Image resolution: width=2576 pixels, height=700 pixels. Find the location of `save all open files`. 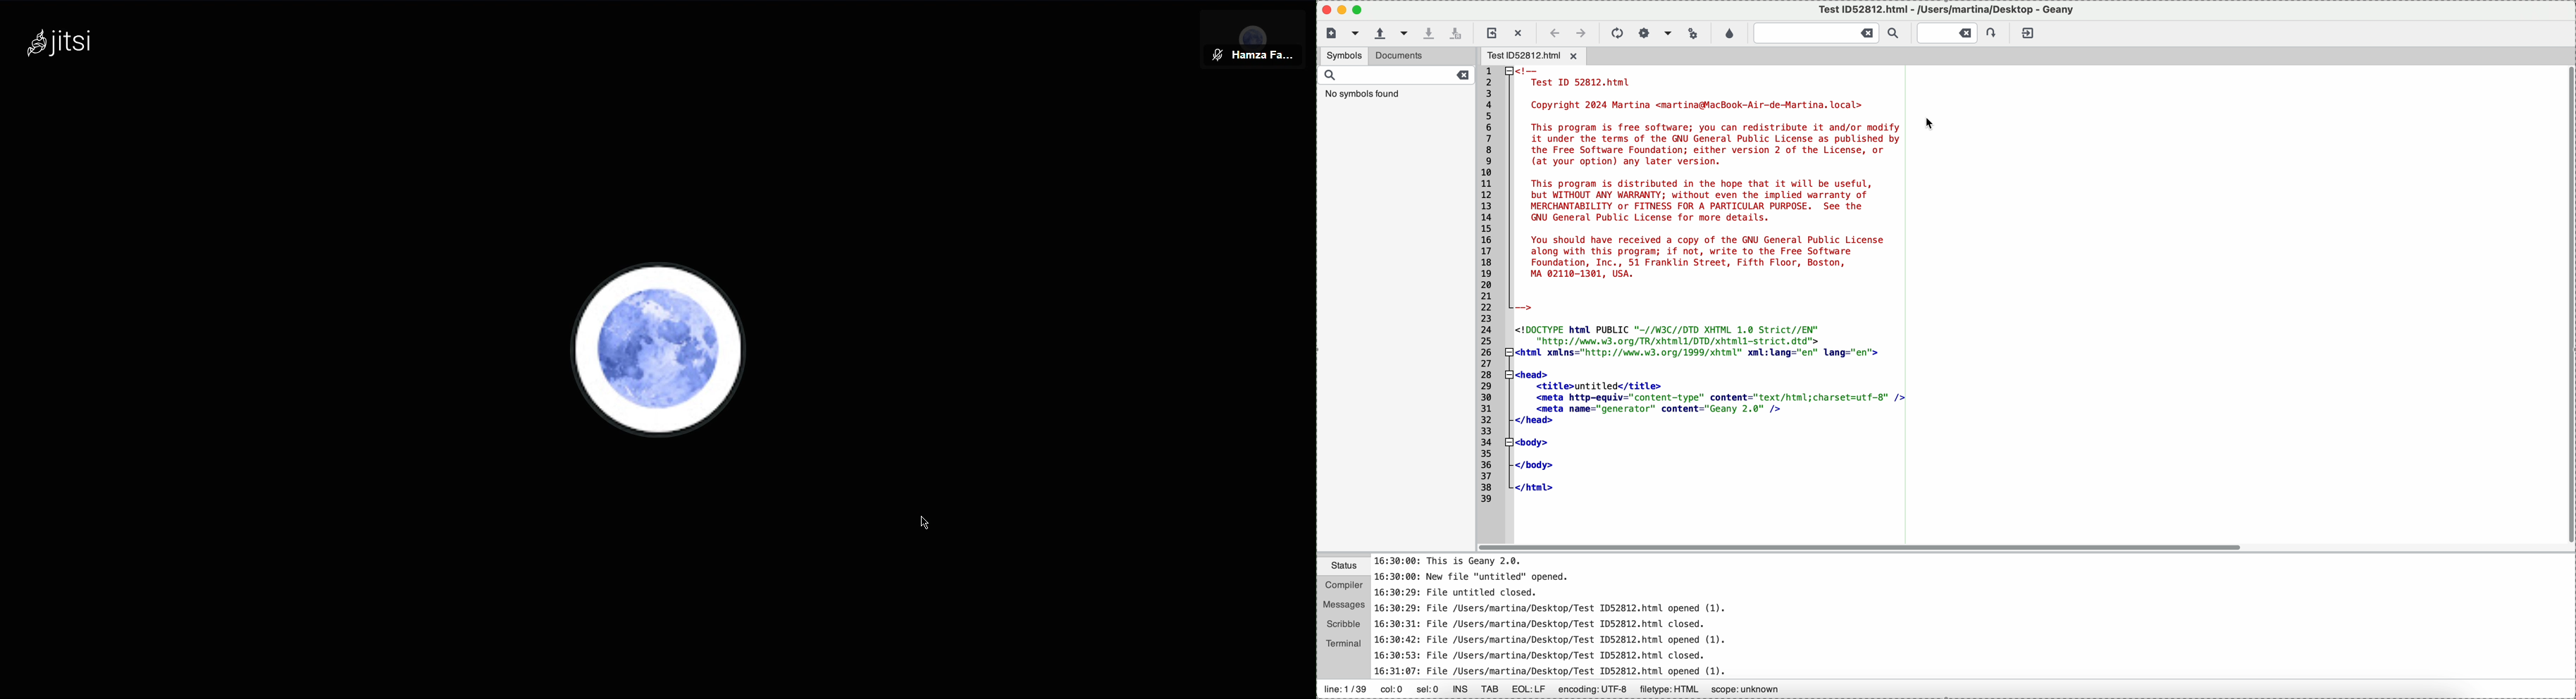

save all open files is located at coordinates (1458, 32).